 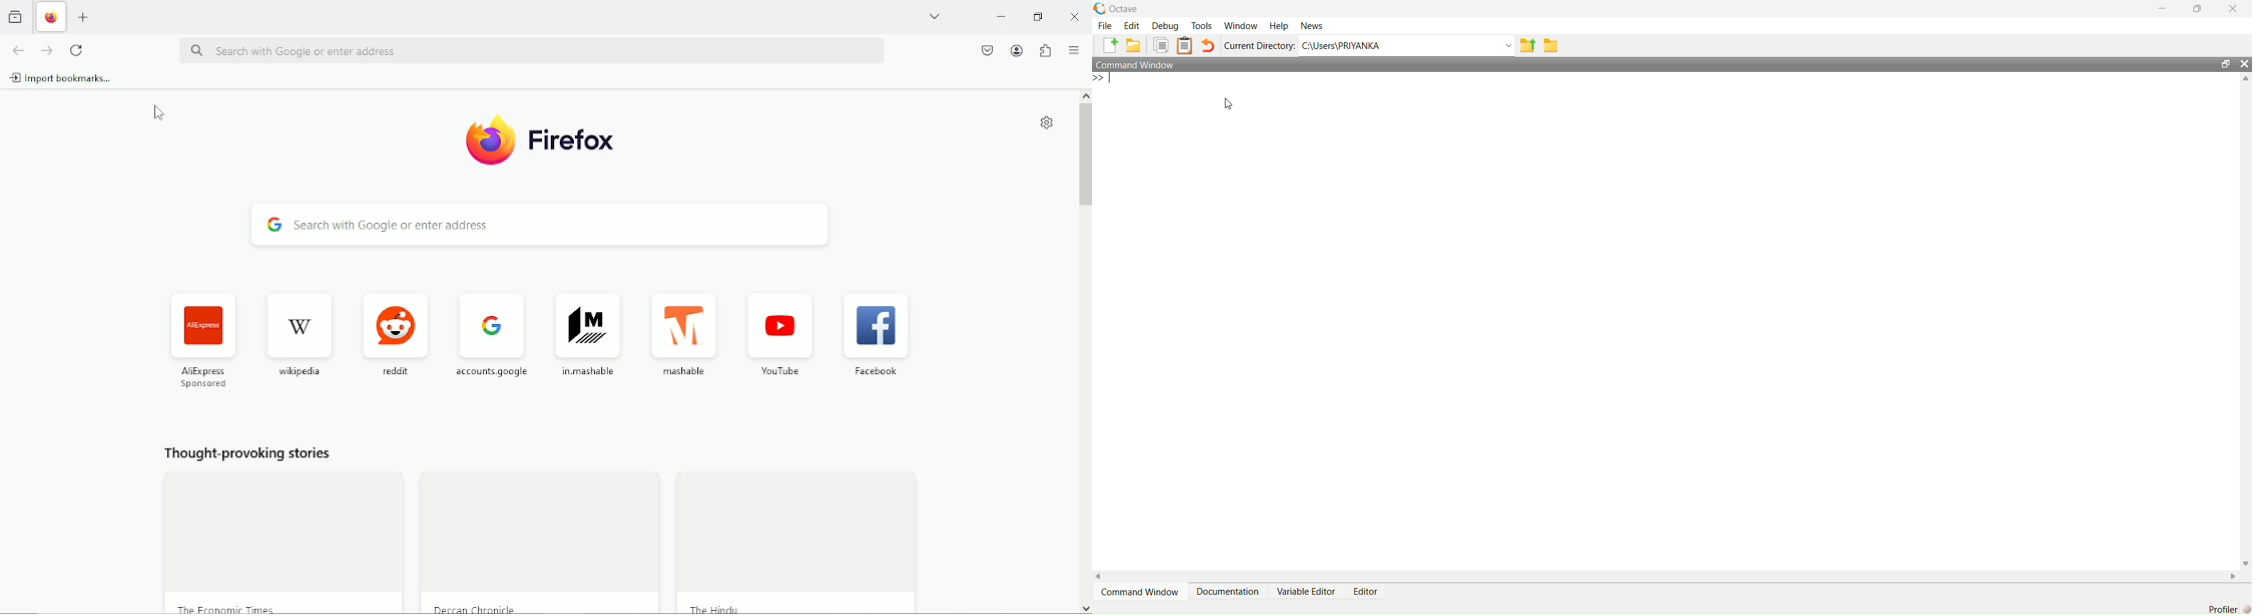 What do you see at coordinates (936, 16) in the screenshot?
I see `list all tabs` at bounding box center [936, 16].